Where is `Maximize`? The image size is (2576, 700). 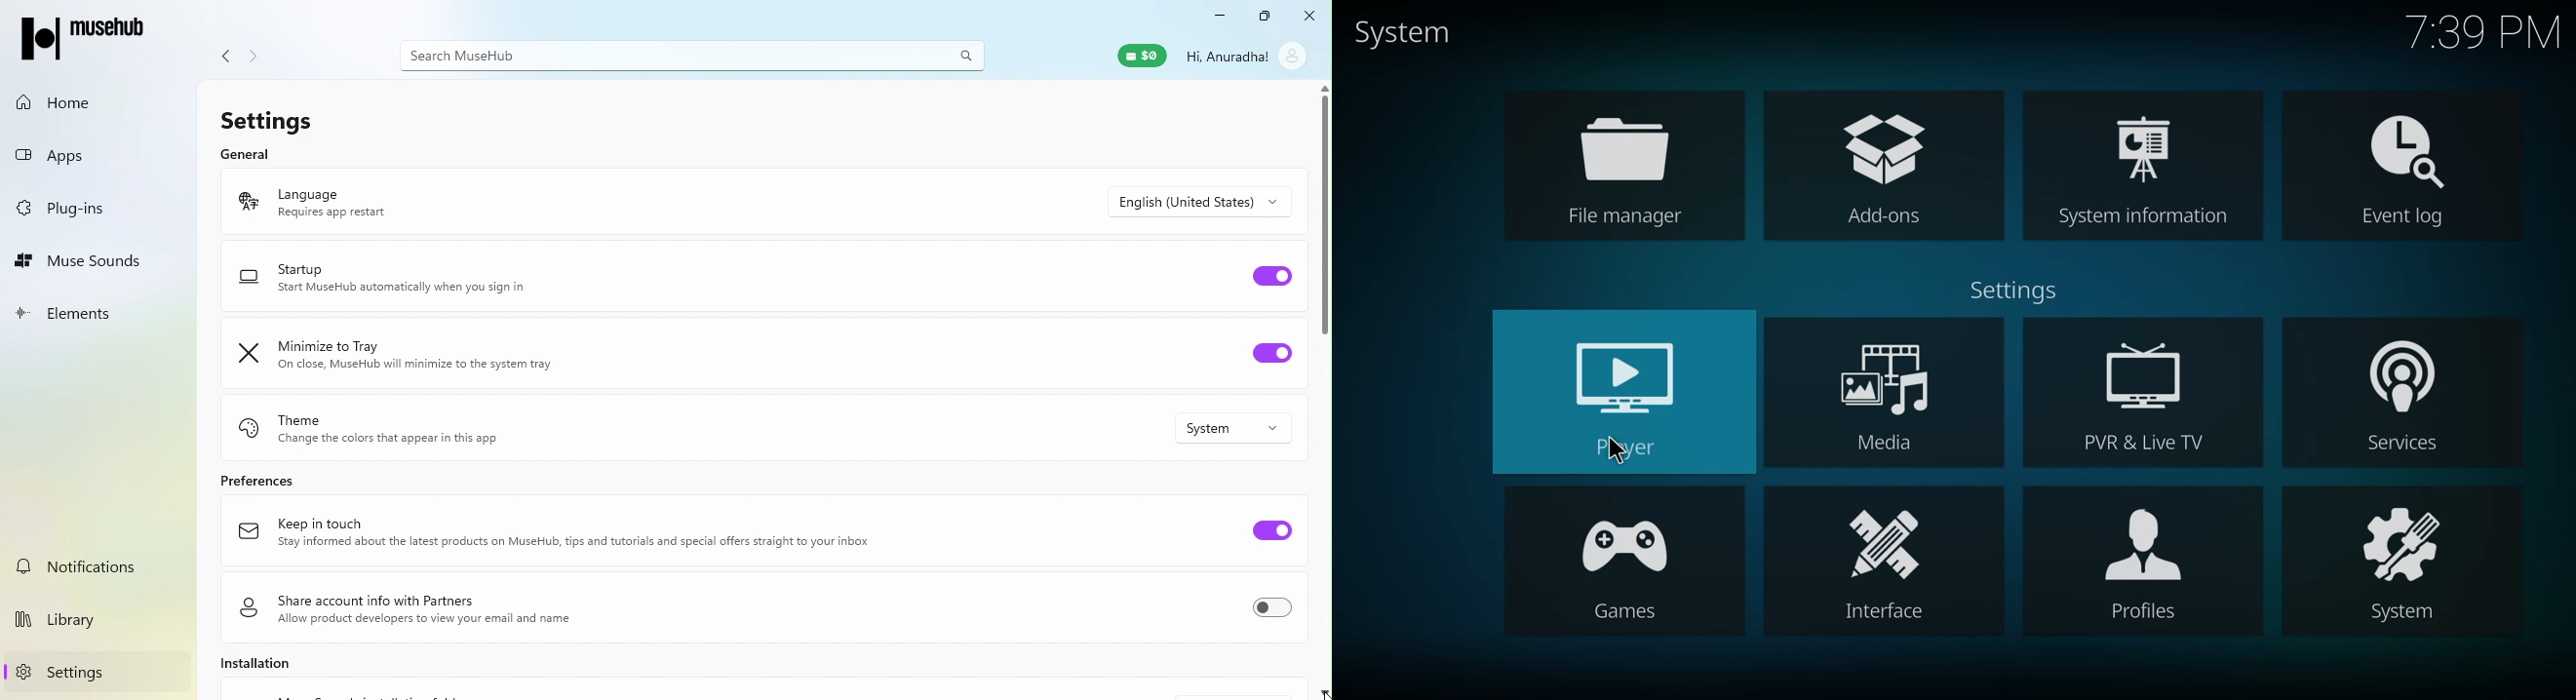
Maximize is located at coordinates (1263, 18).